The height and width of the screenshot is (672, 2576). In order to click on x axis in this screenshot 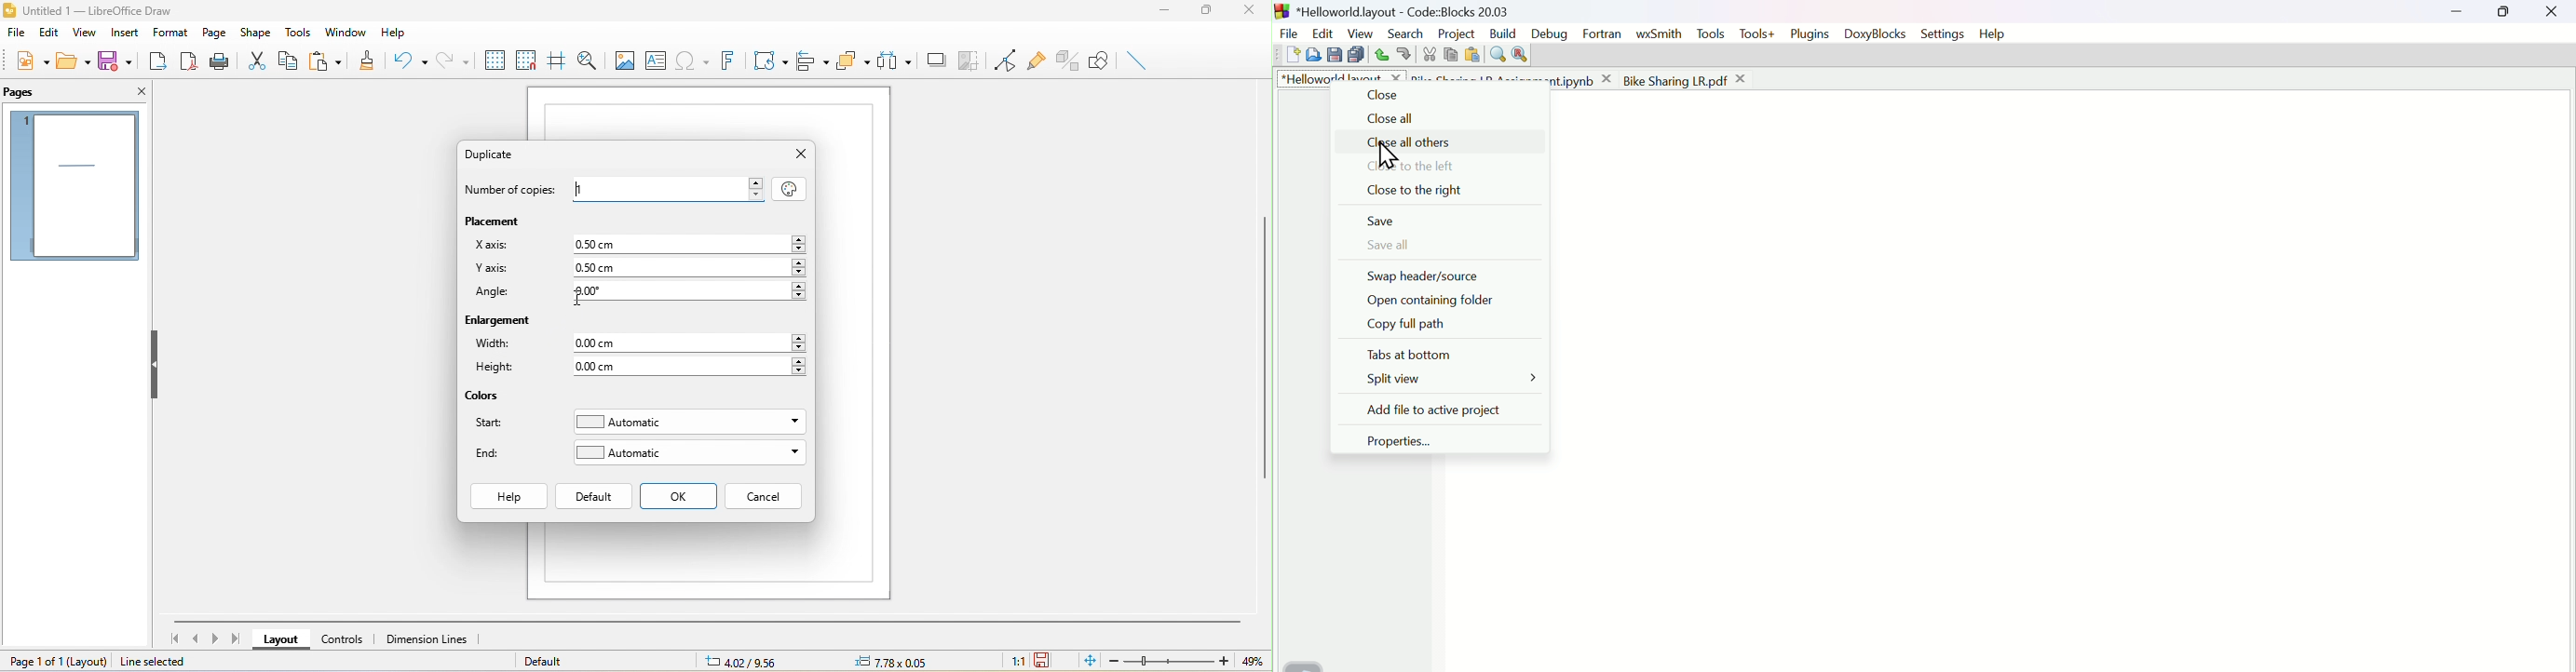, I will do `click(492, 244)`.